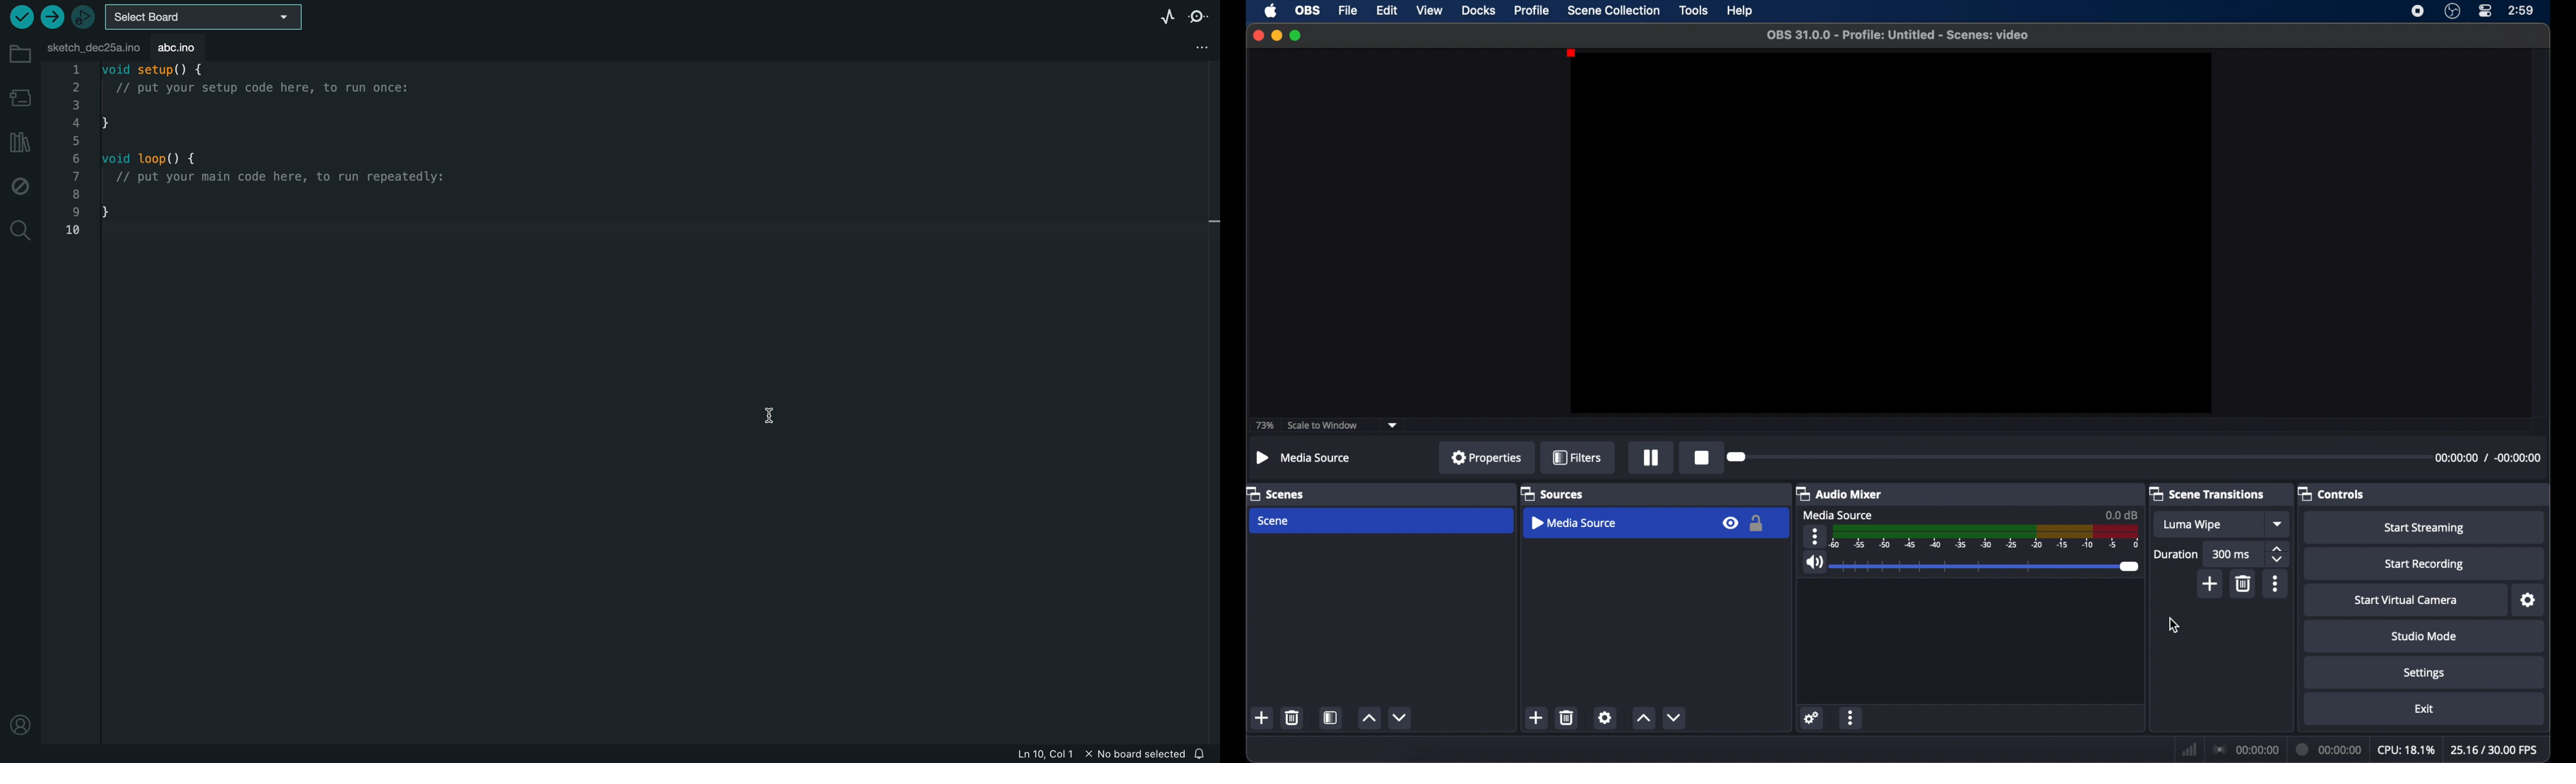  I want to click on dropdown, so click(2279, 524).